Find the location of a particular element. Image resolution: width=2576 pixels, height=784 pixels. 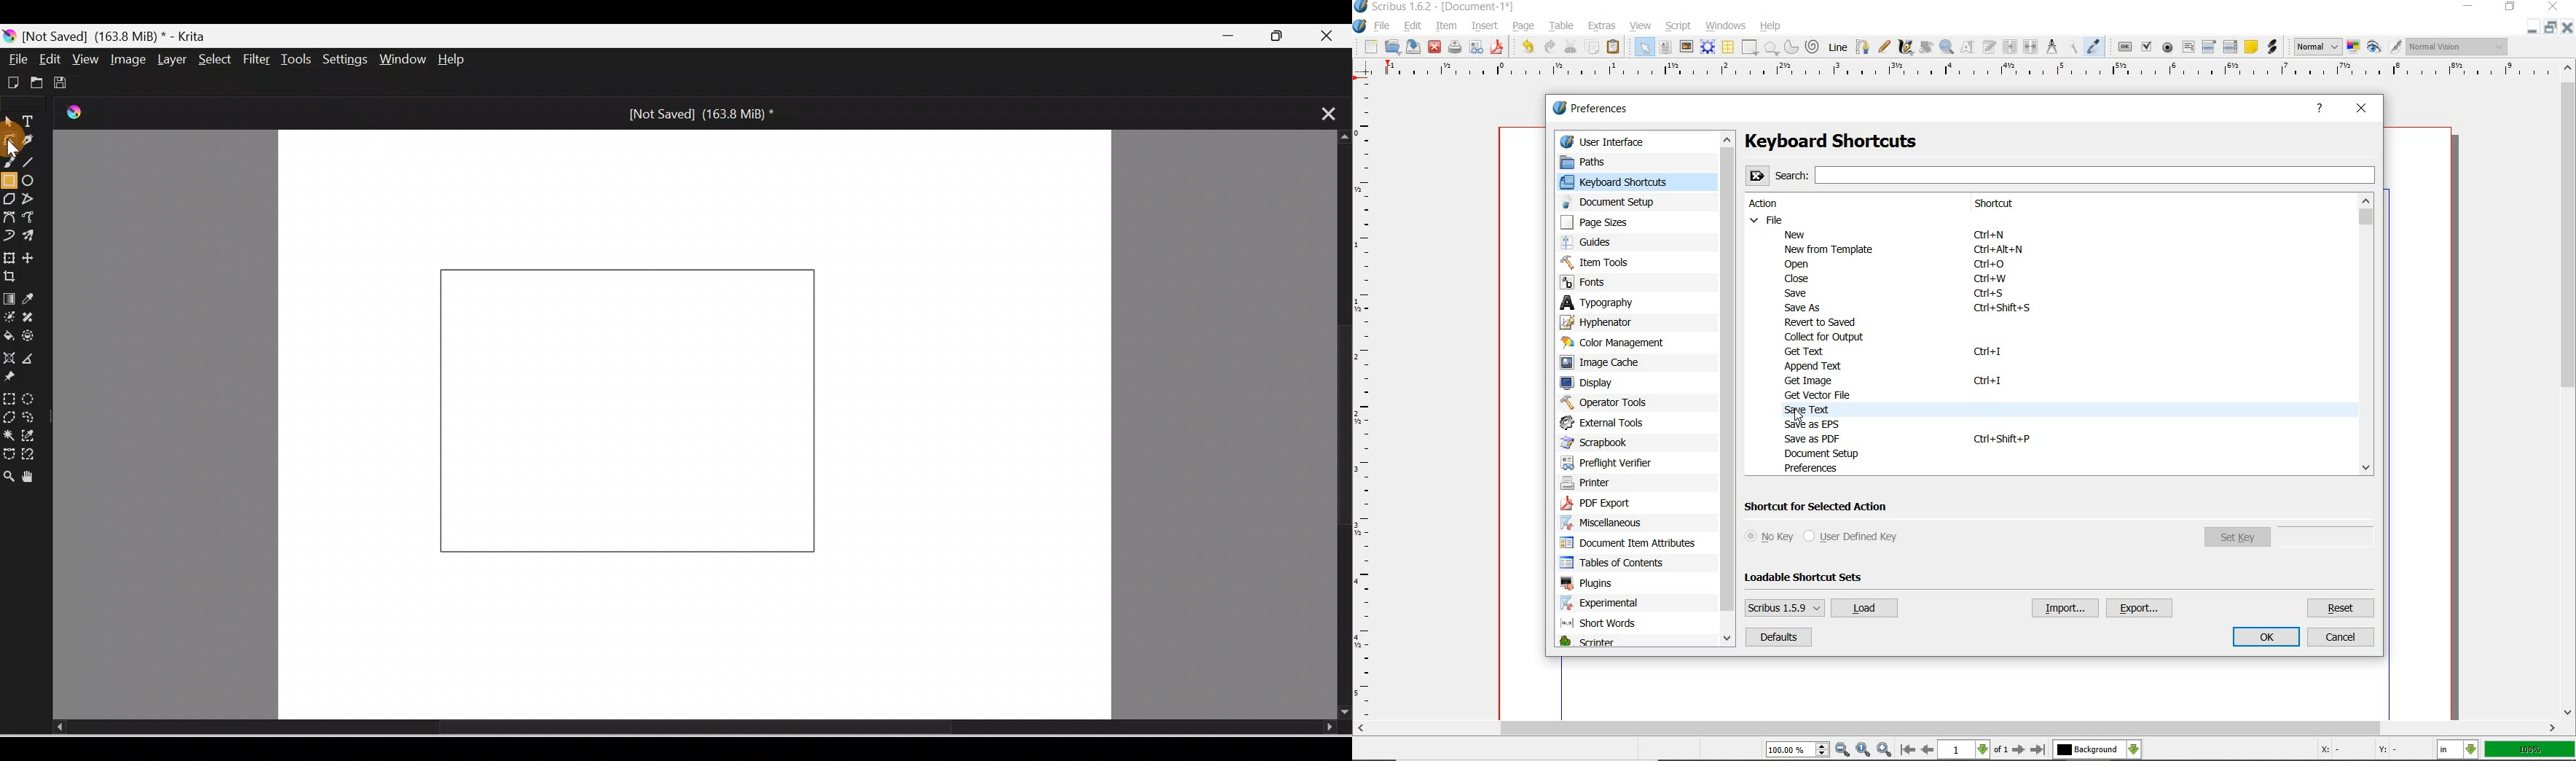

Ctrl + Alt + N is located at coordinates (1998, 251).